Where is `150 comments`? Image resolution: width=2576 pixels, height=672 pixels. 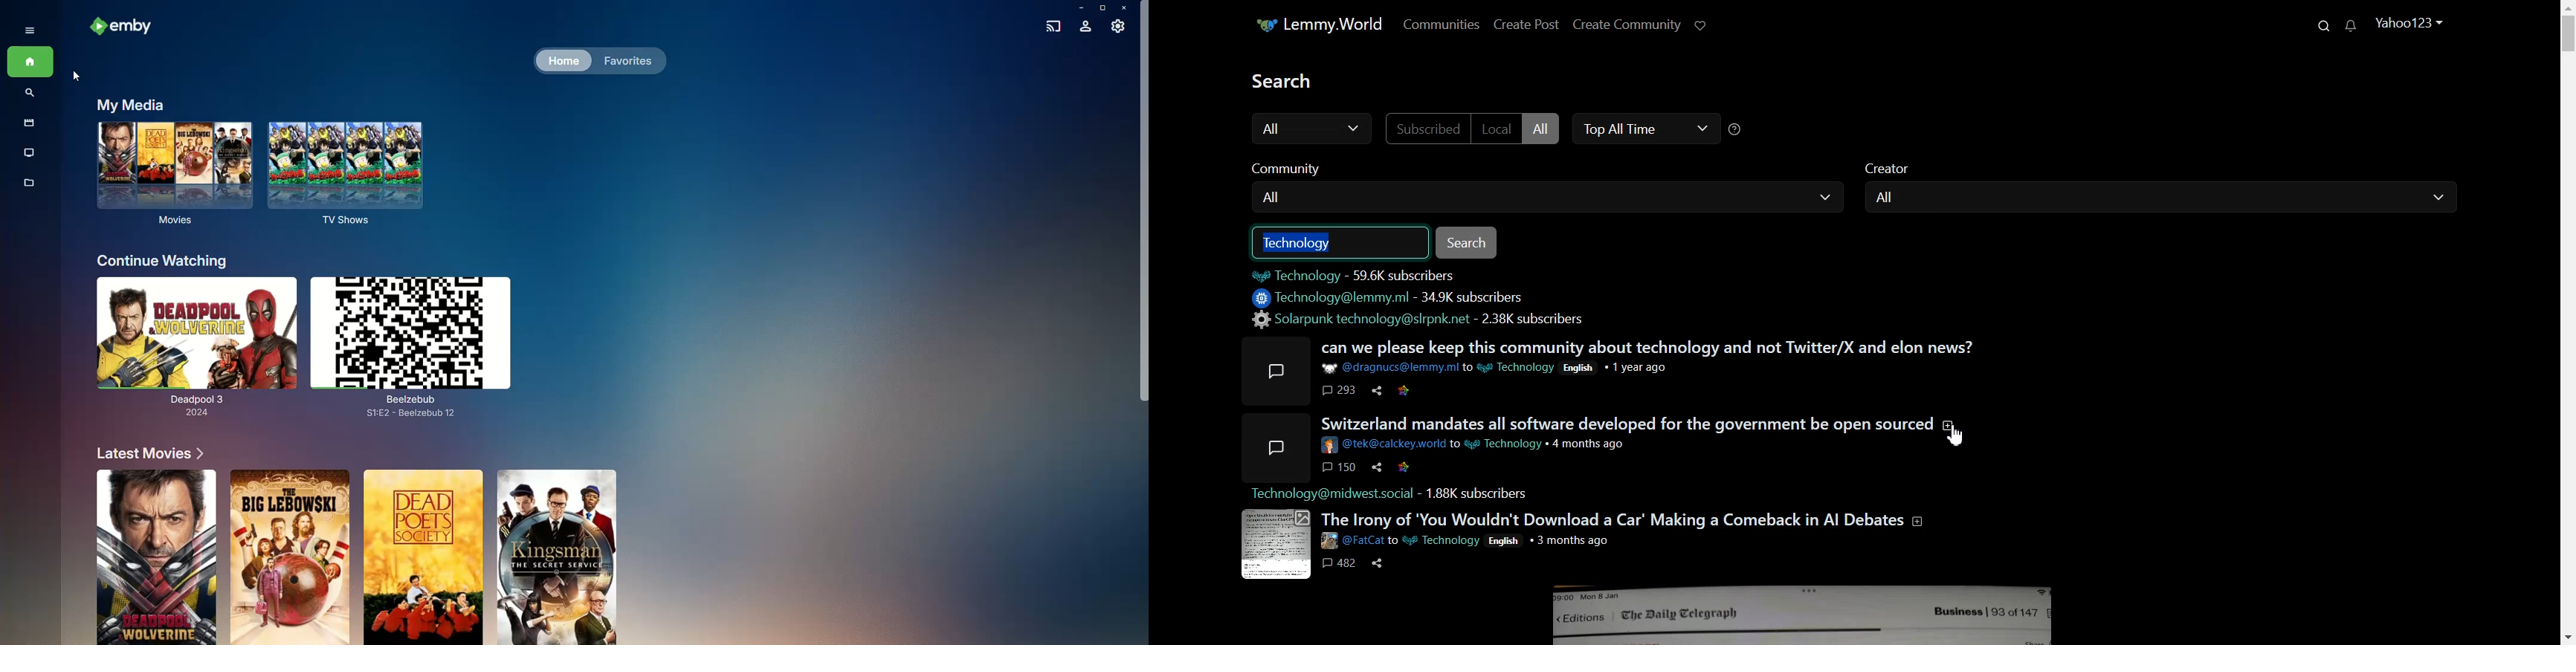
150 comments is located at coordinates (1337, 466).